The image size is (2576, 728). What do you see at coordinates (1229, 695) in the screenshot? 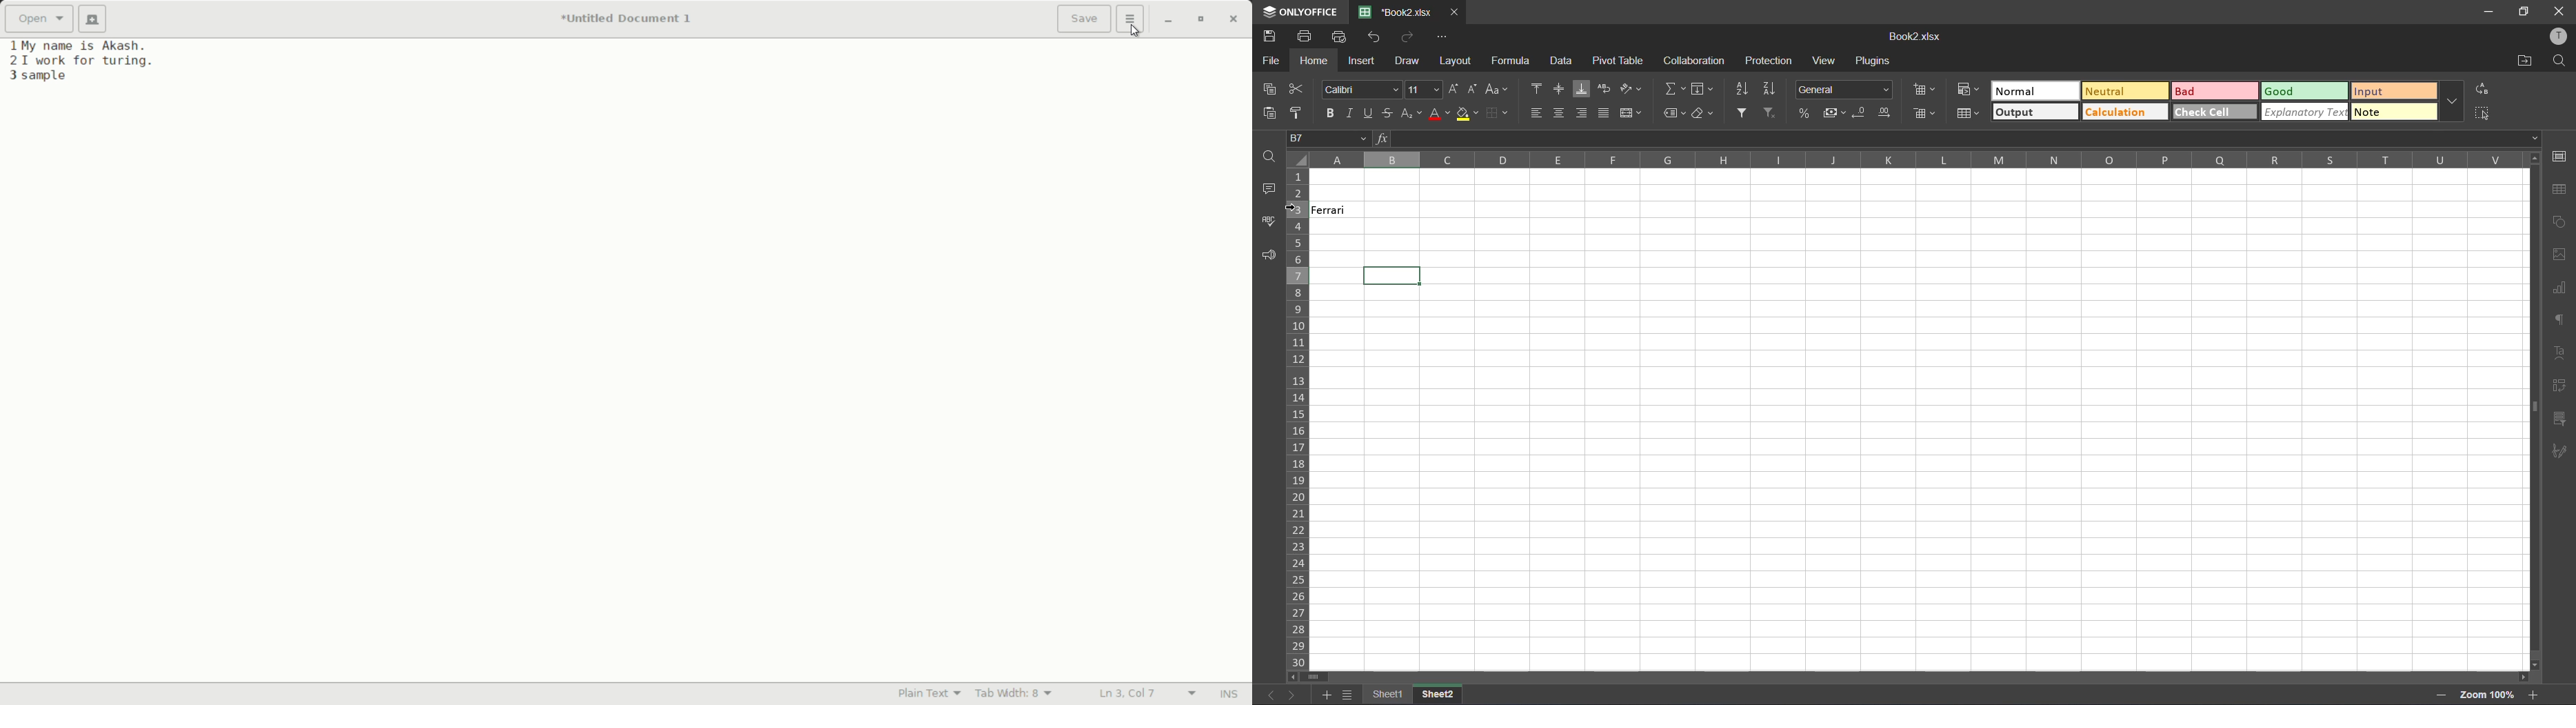
I see `INS` at bounding box center [1229, 695].